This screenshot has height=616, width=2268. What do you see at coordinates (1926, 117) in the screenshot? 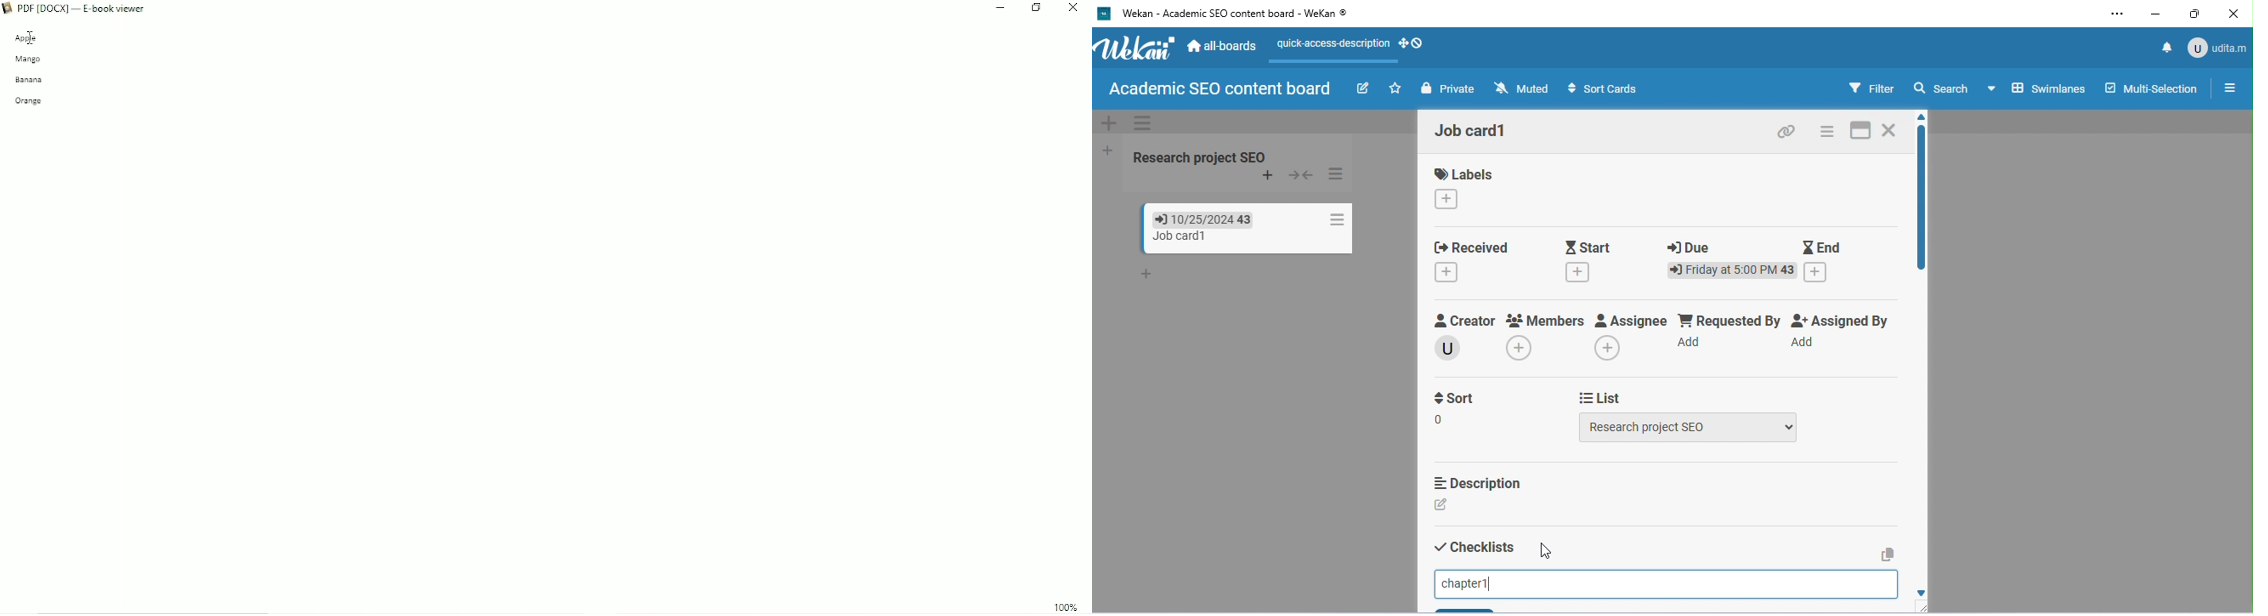
I see `up` at bounding box center [1926, 117].